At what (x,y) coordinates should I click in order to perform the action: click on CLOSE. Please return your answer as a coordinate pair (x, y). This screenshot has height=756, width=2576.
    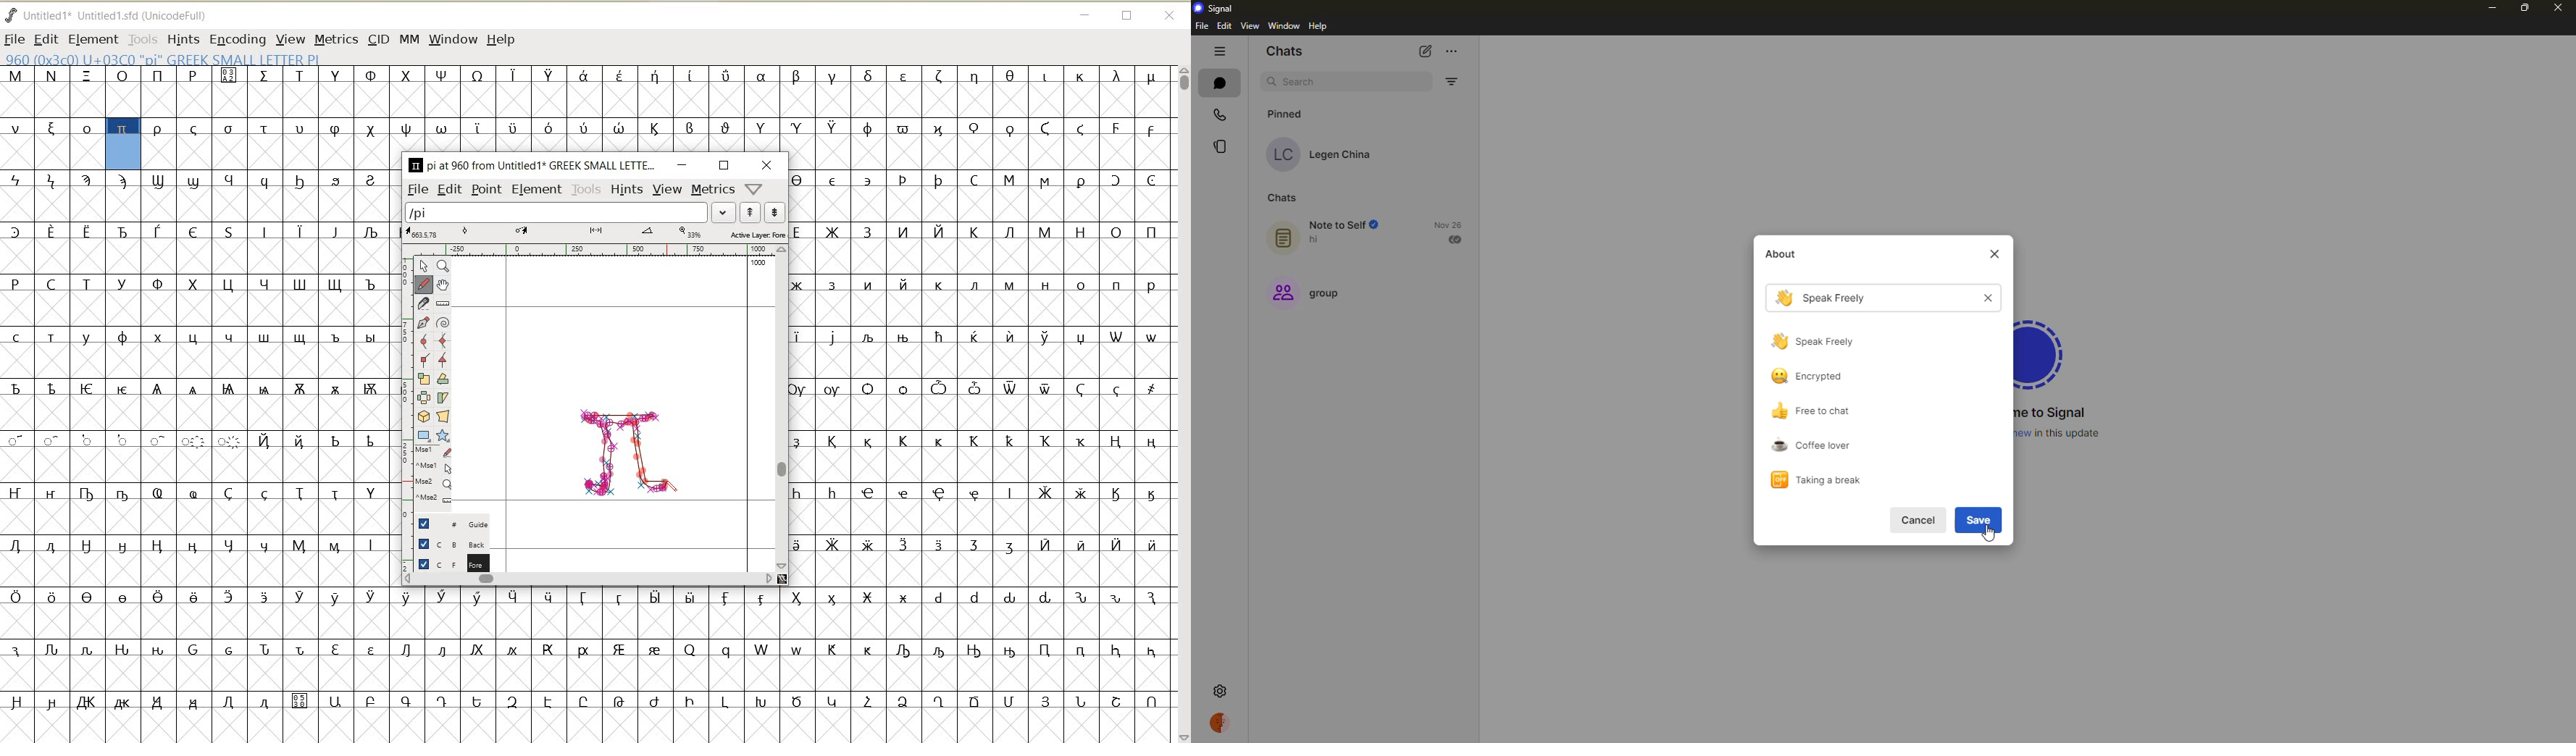
    Looking at the image, I should click on (769, 166).